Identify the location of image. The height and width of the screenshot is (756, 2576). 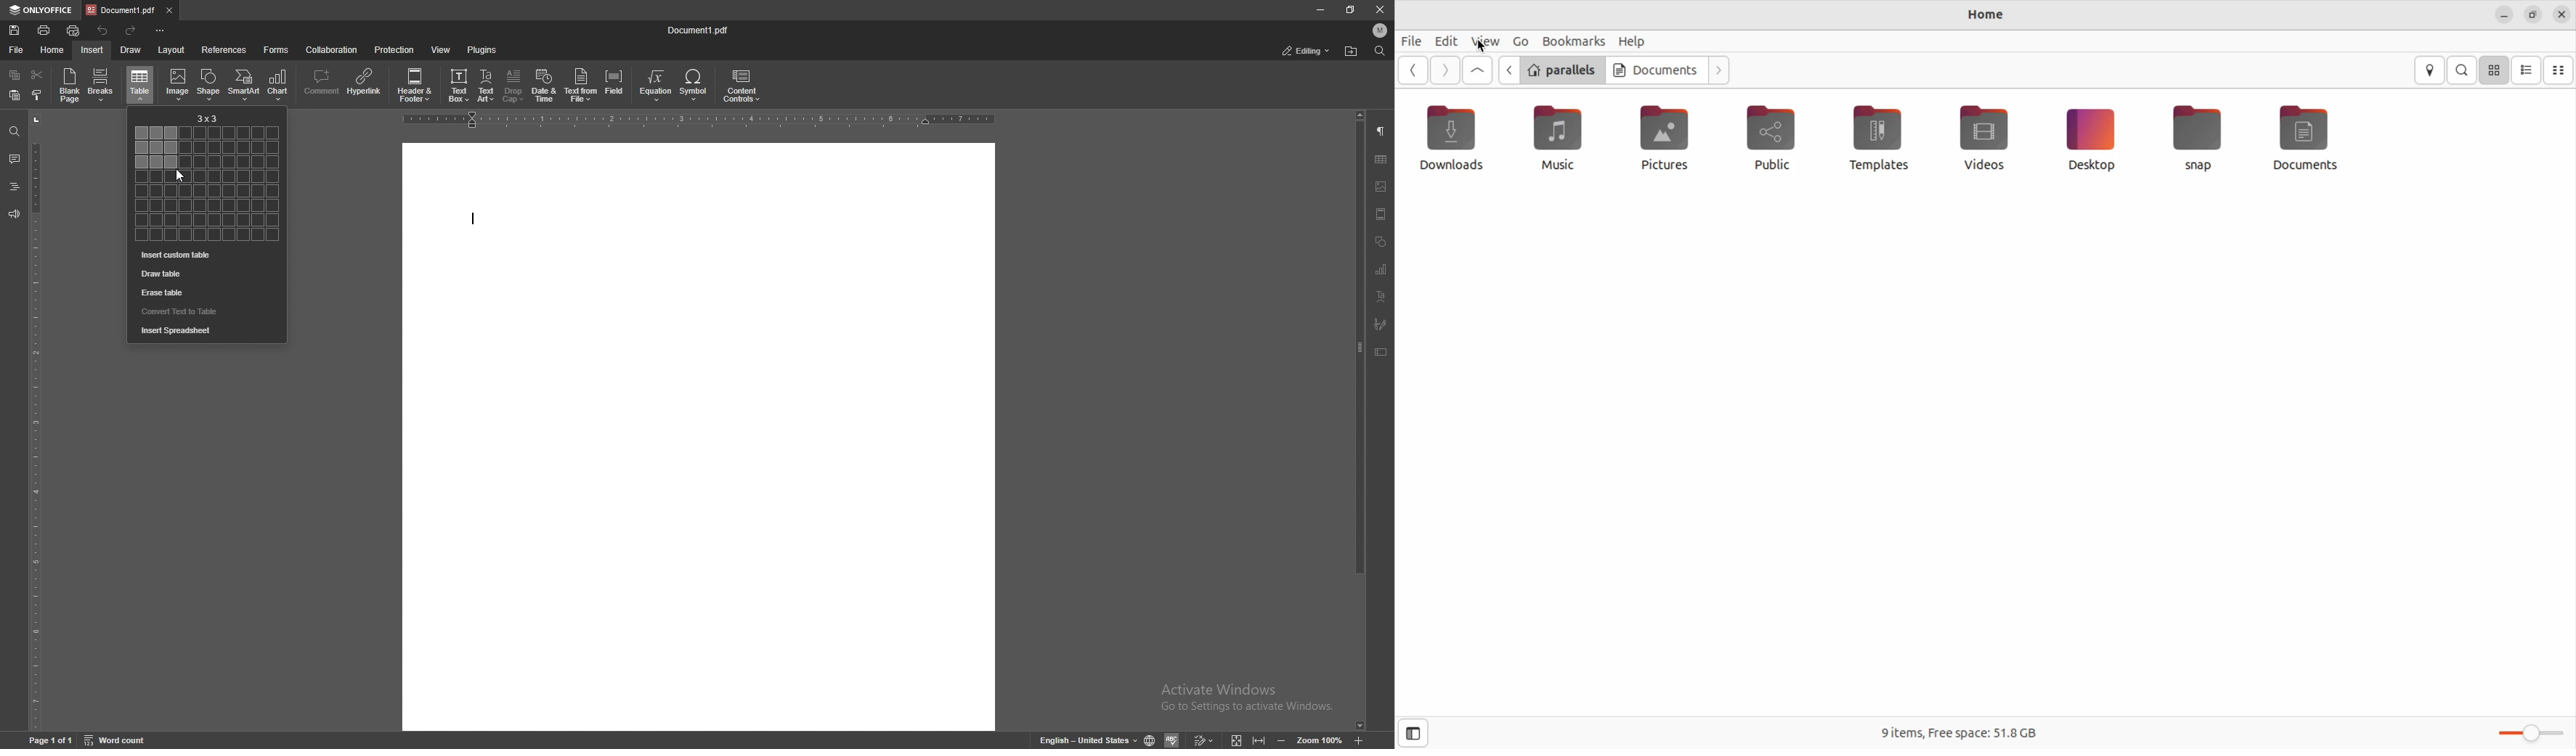
(179, 82).